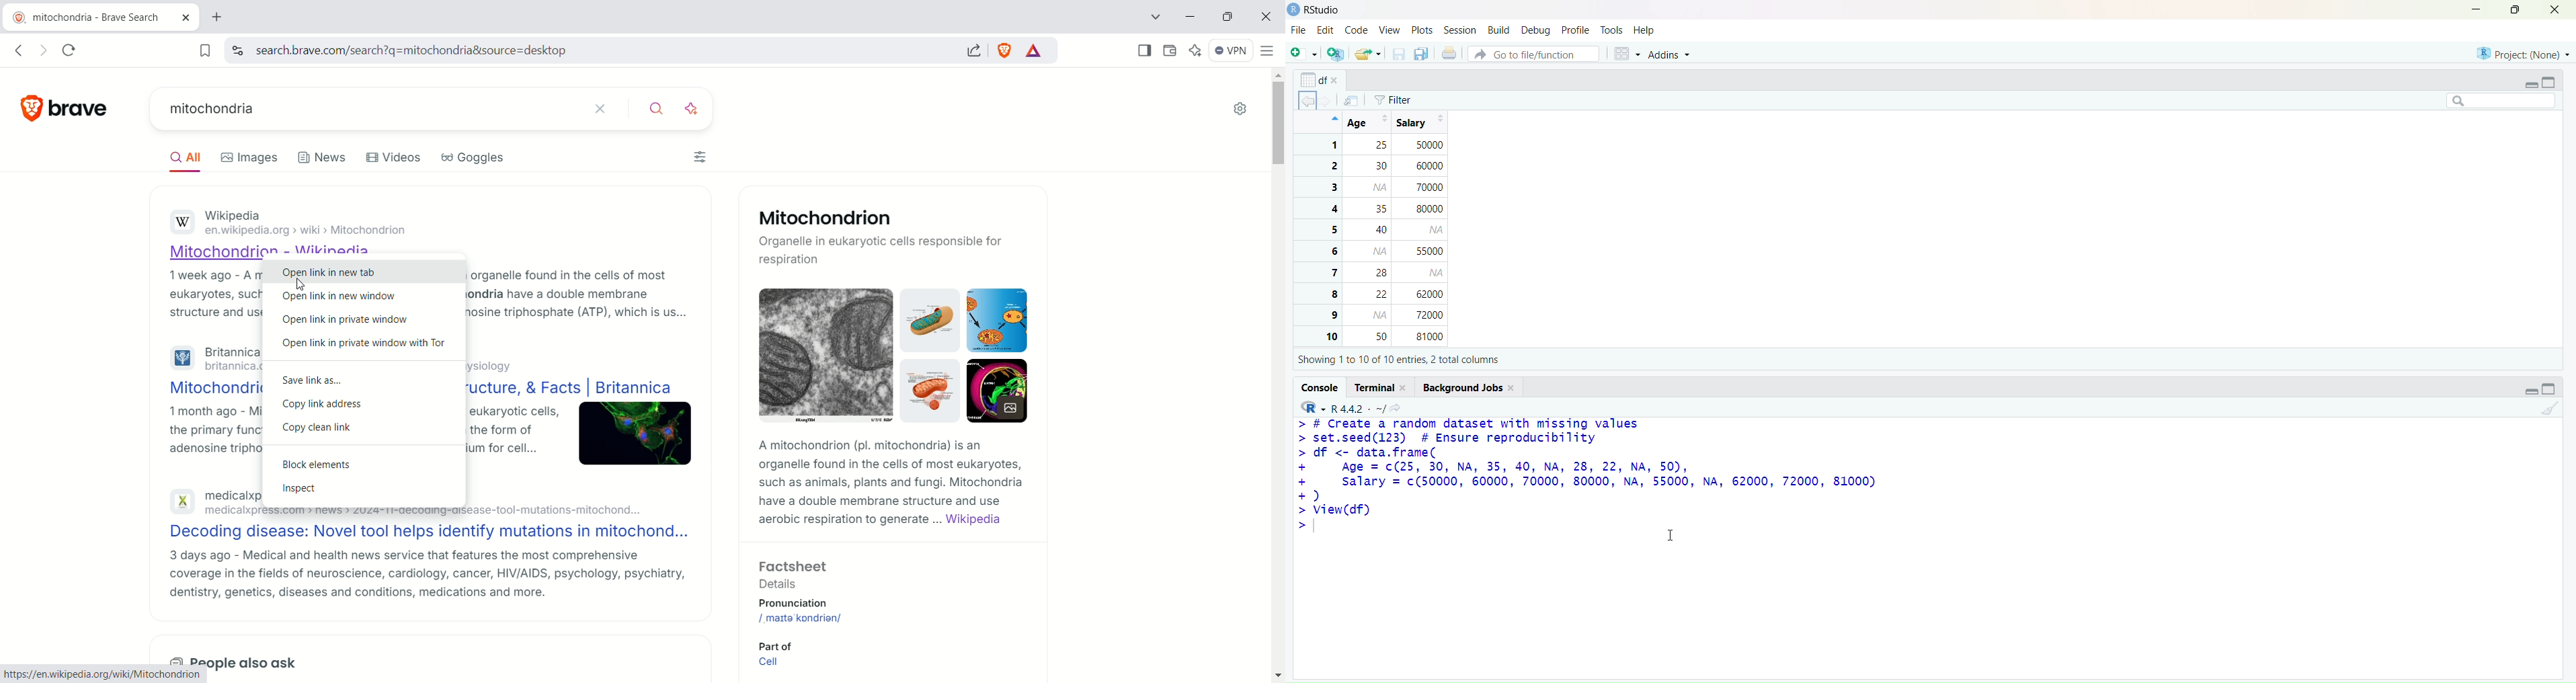 The width and height of the screenshot is (2576, 700). What do you see at coordinates (1389, 30) in the screenshot?
I see `view` at bounding box center [1389, 30].